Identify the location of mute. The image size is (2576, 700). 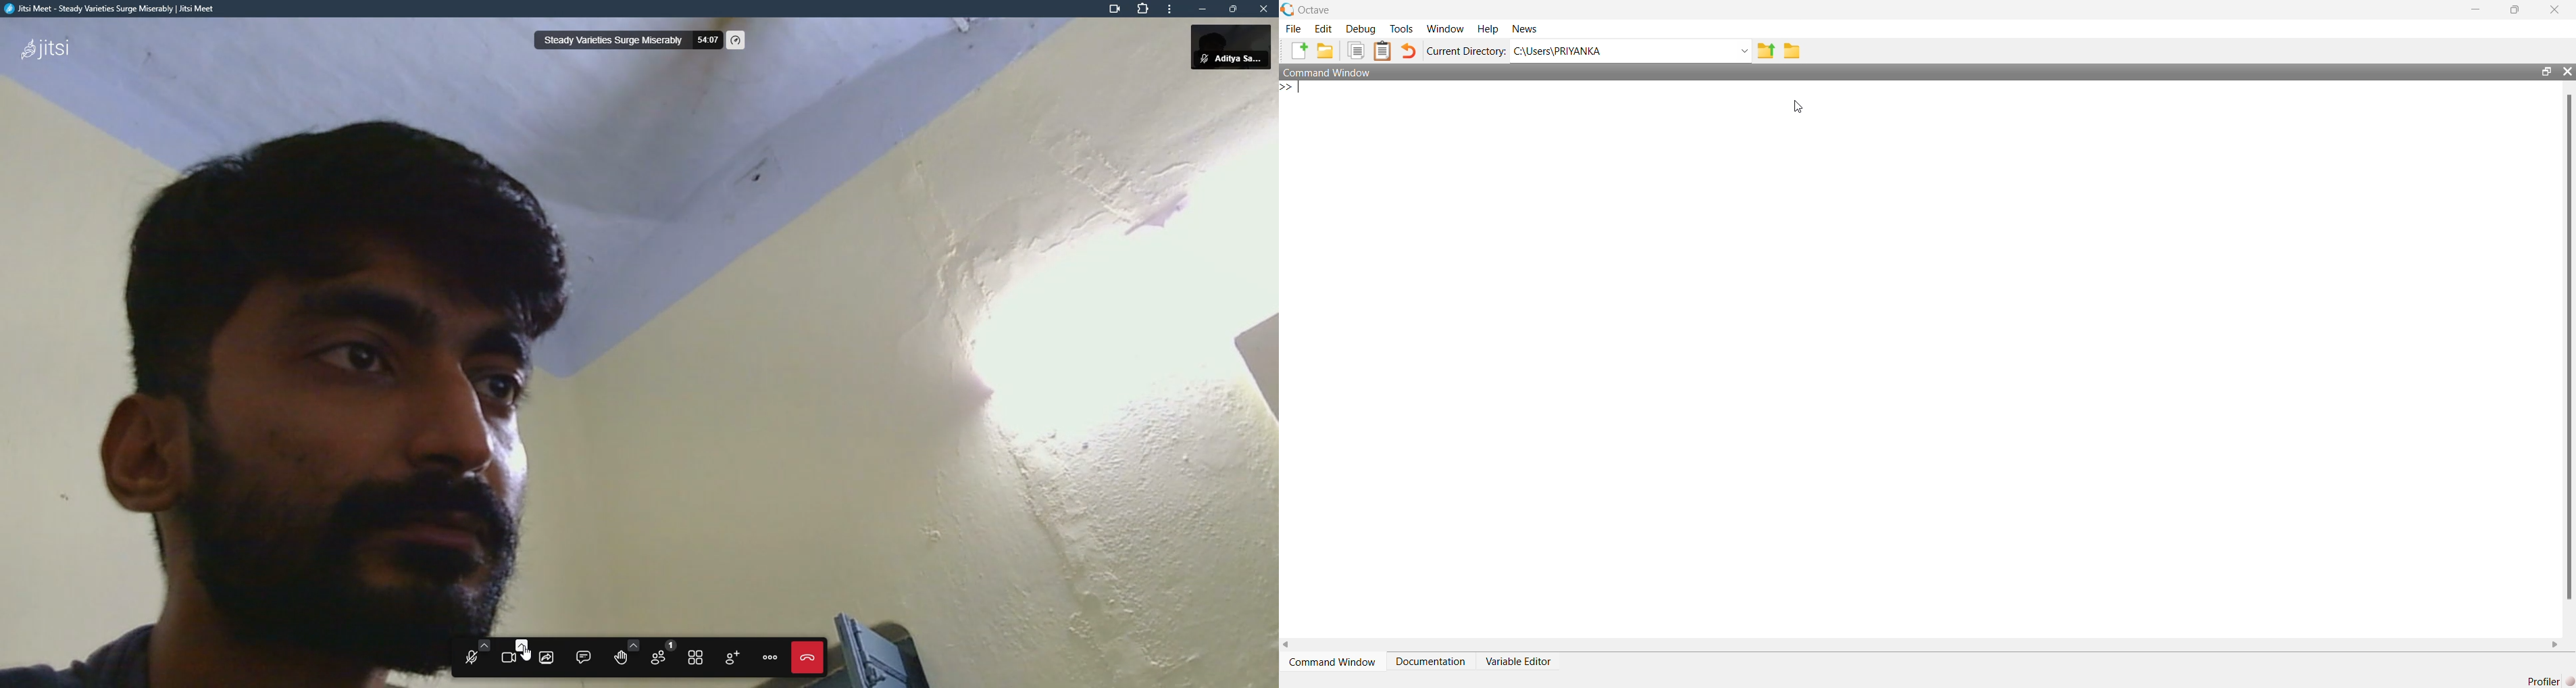
(1202, 59).